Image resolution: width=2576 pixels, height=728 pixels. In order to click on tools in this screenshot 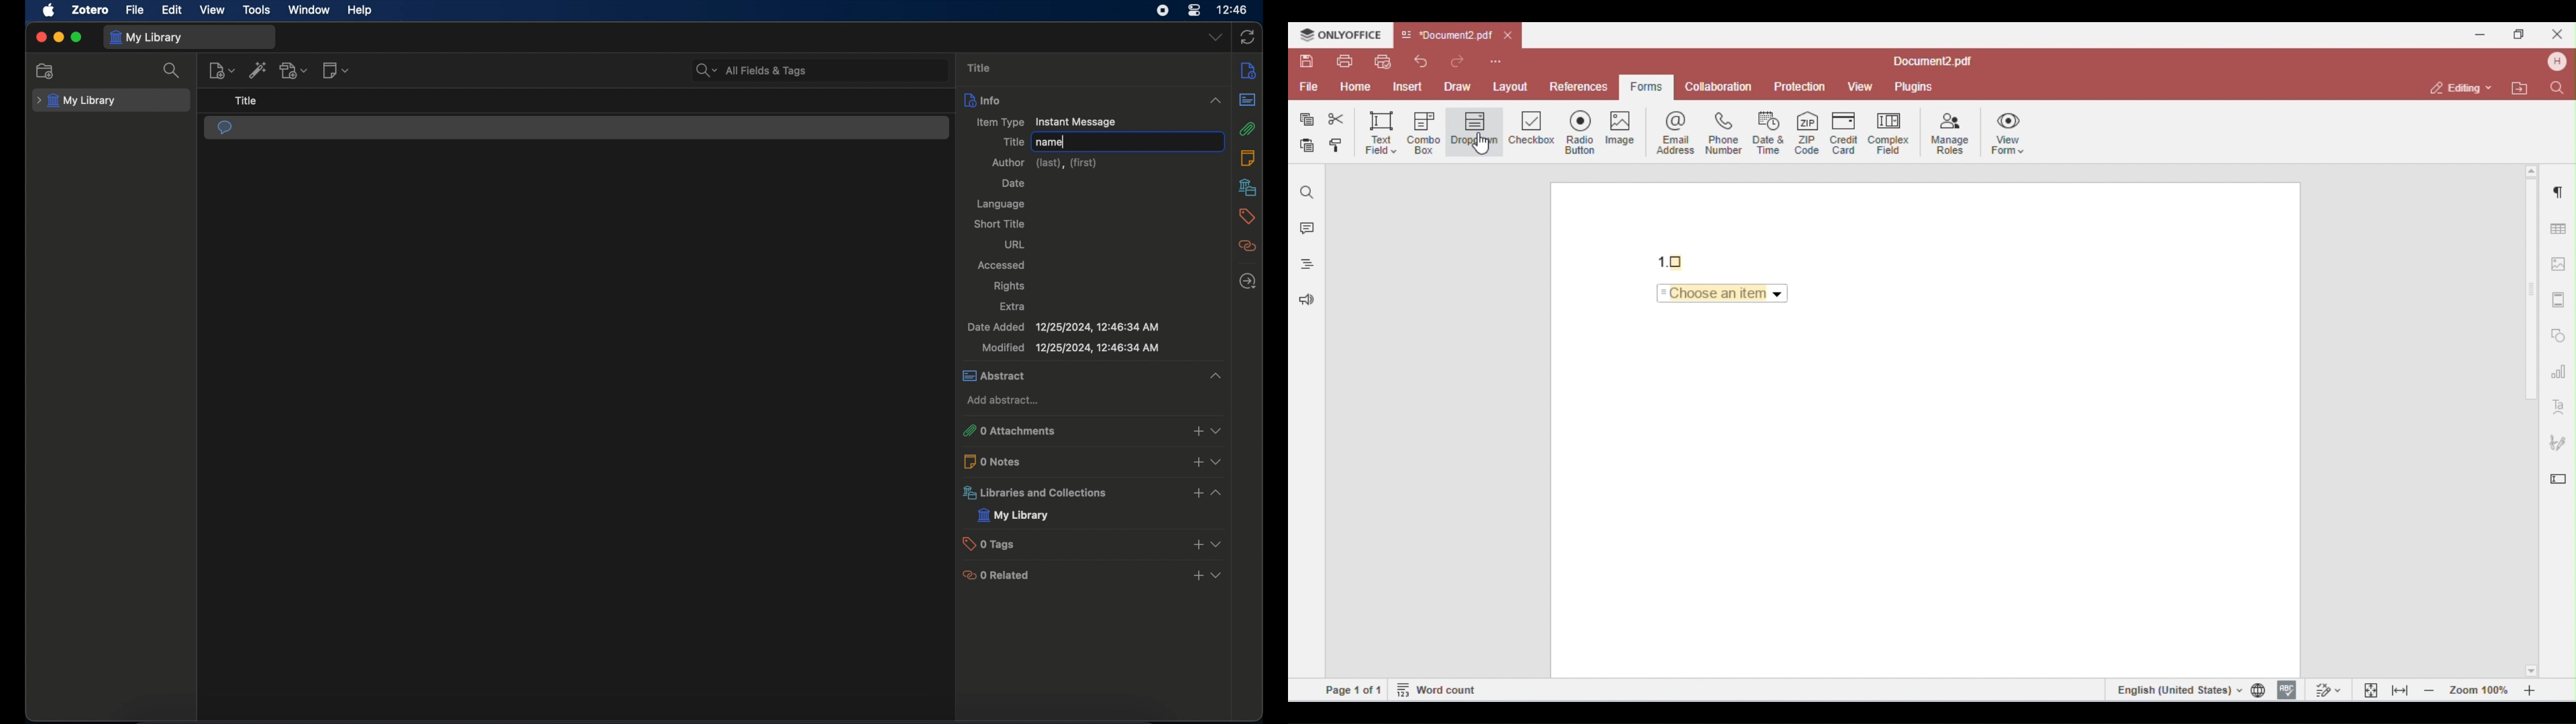, I will do `click(257, 10)`.